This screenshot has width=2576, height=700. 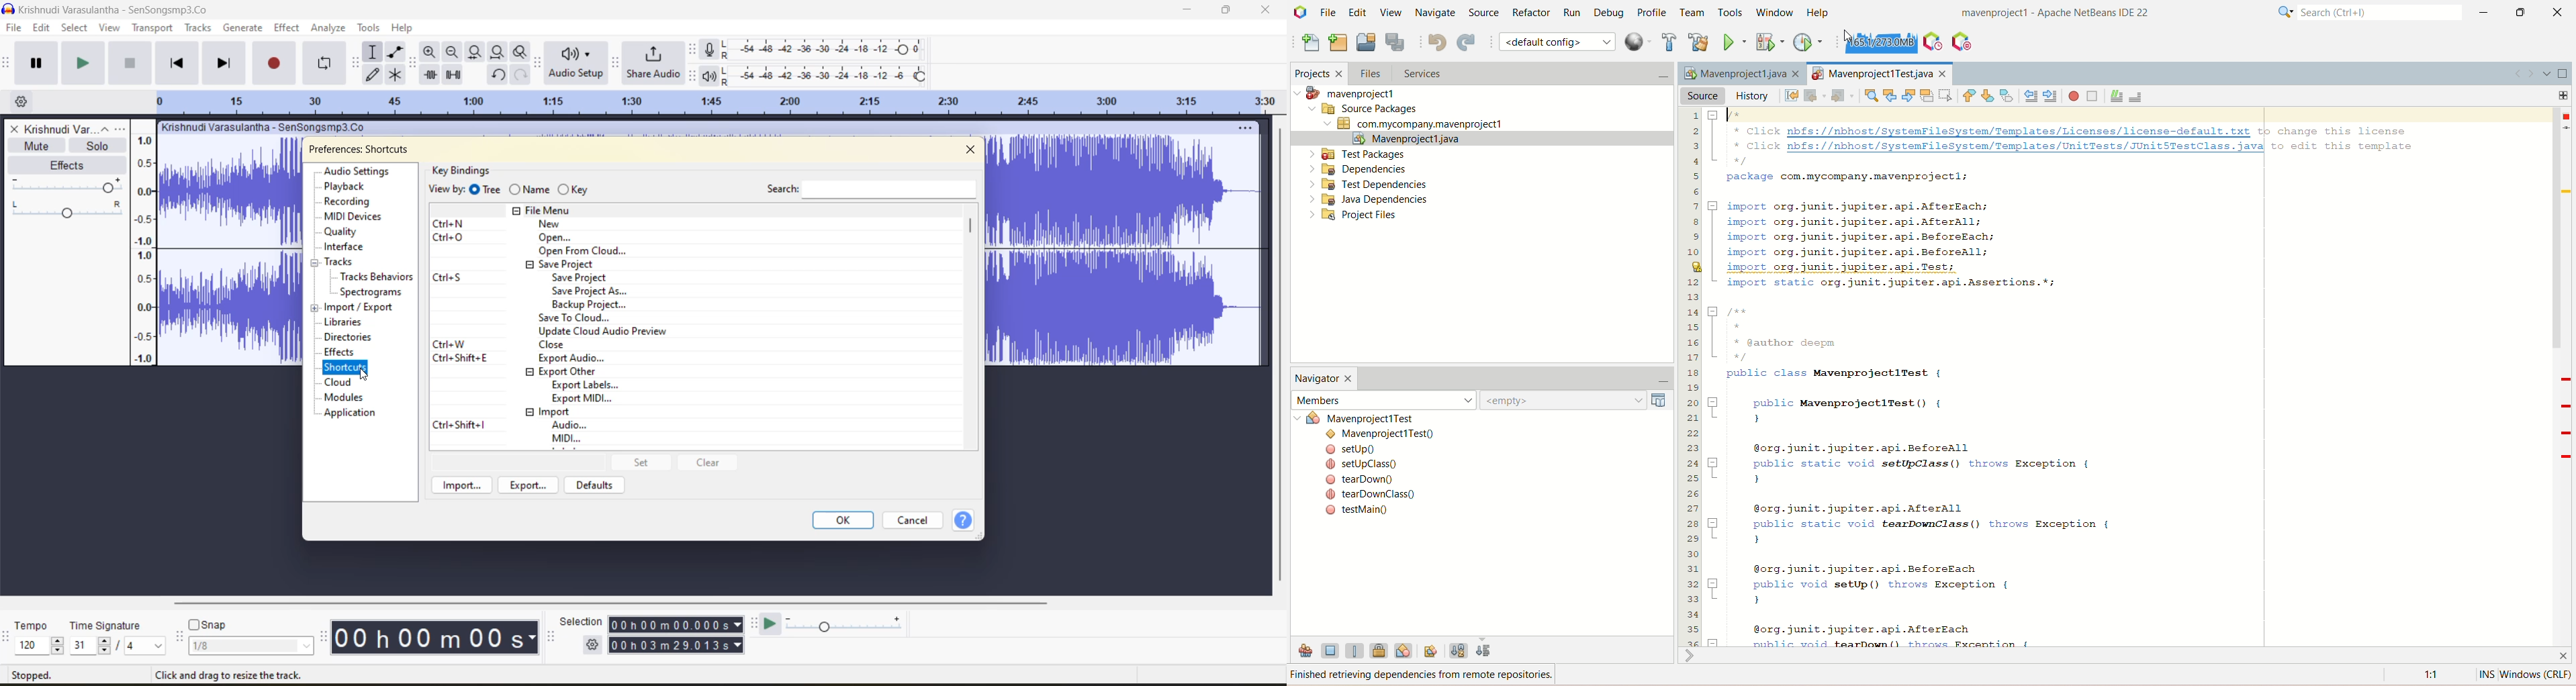 I want to click on pause, so click(x=36, y=63).